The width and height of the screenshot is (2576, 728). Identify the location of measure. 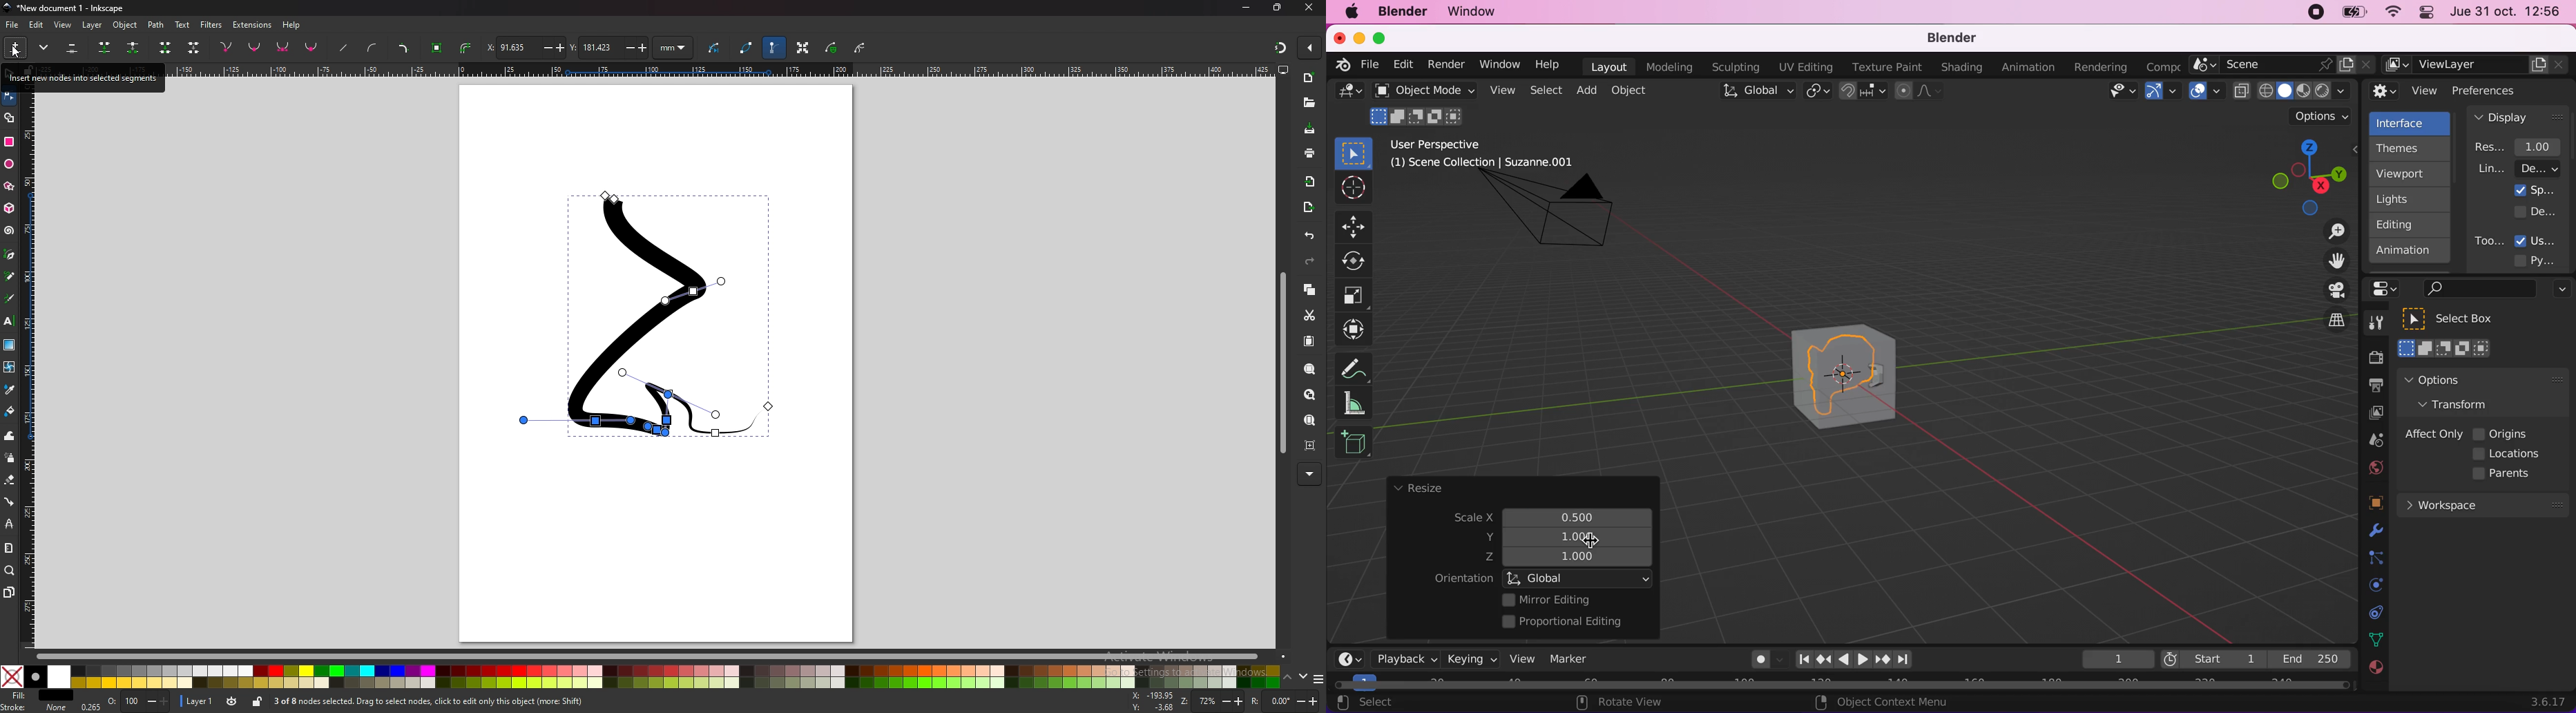
(1360, 402).